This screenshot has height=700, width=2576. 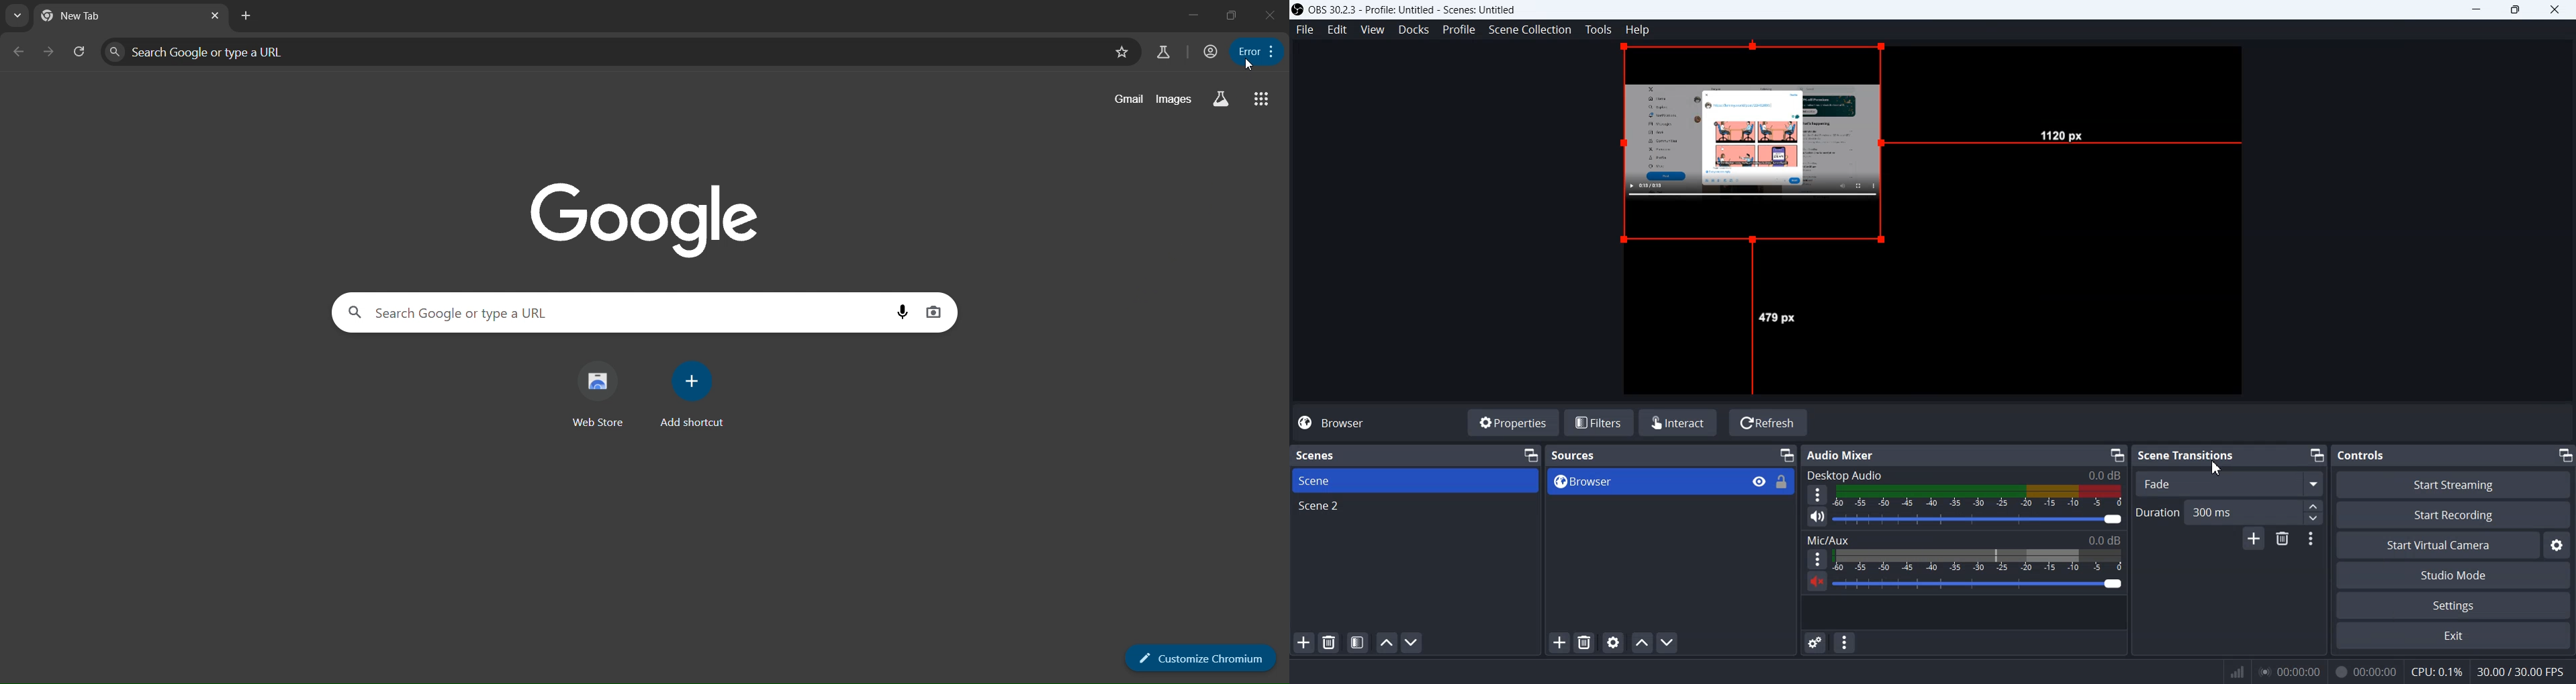 I want to click on Browser, so click(x=1336, y=424).